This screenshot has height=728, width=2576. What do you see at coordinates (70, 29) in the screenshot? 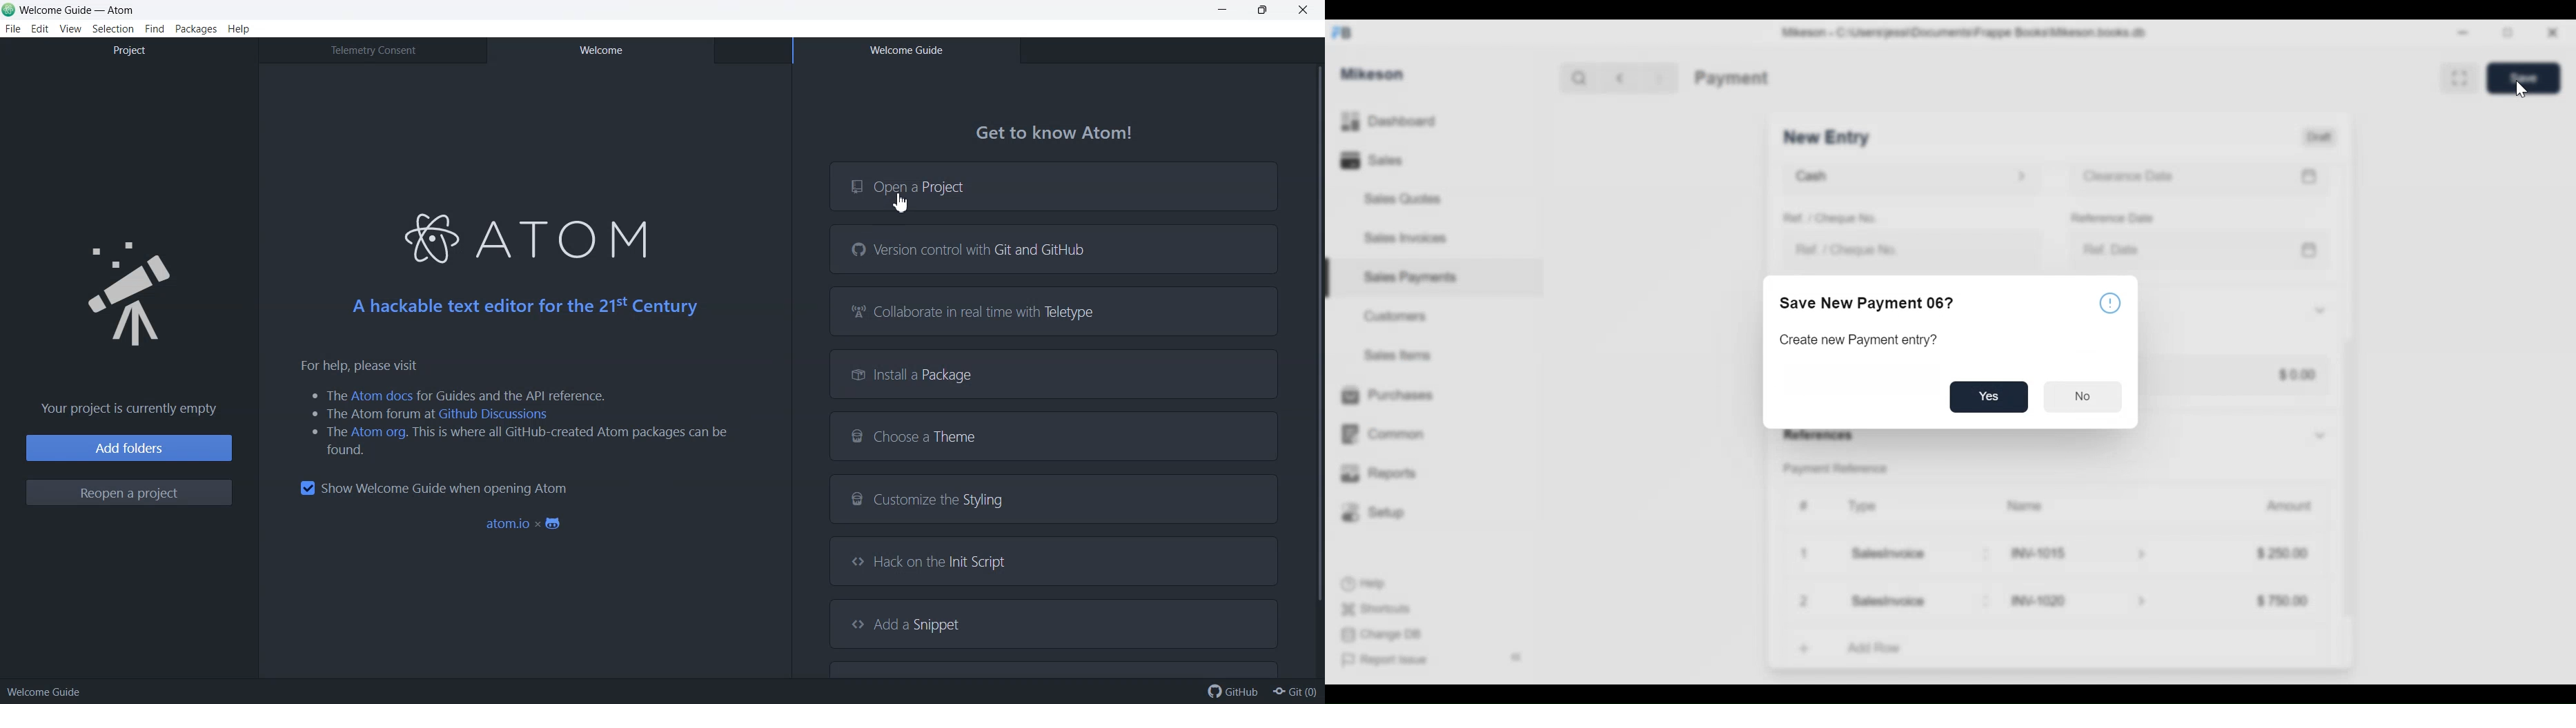
I see `View` at bounding box center [70, 29].